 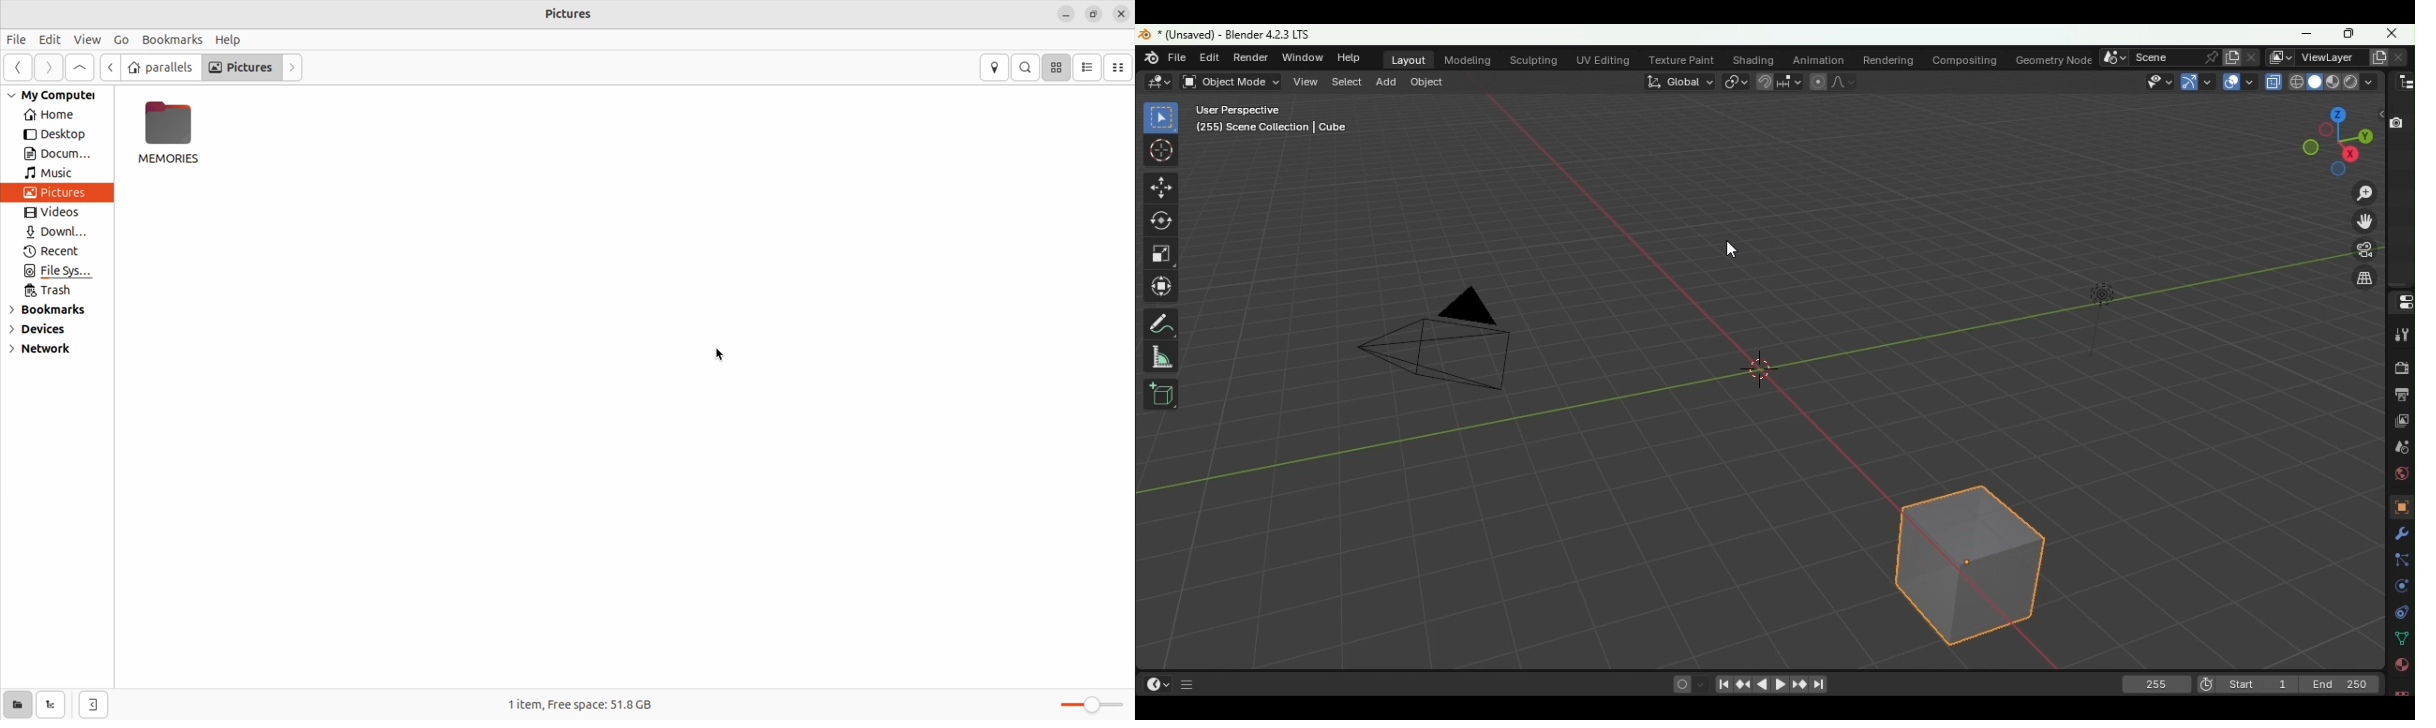 What do you see at coordinates (2196, 82) in the screenshot?
I see `Show gizmo` at bounding box center [2196, 82].